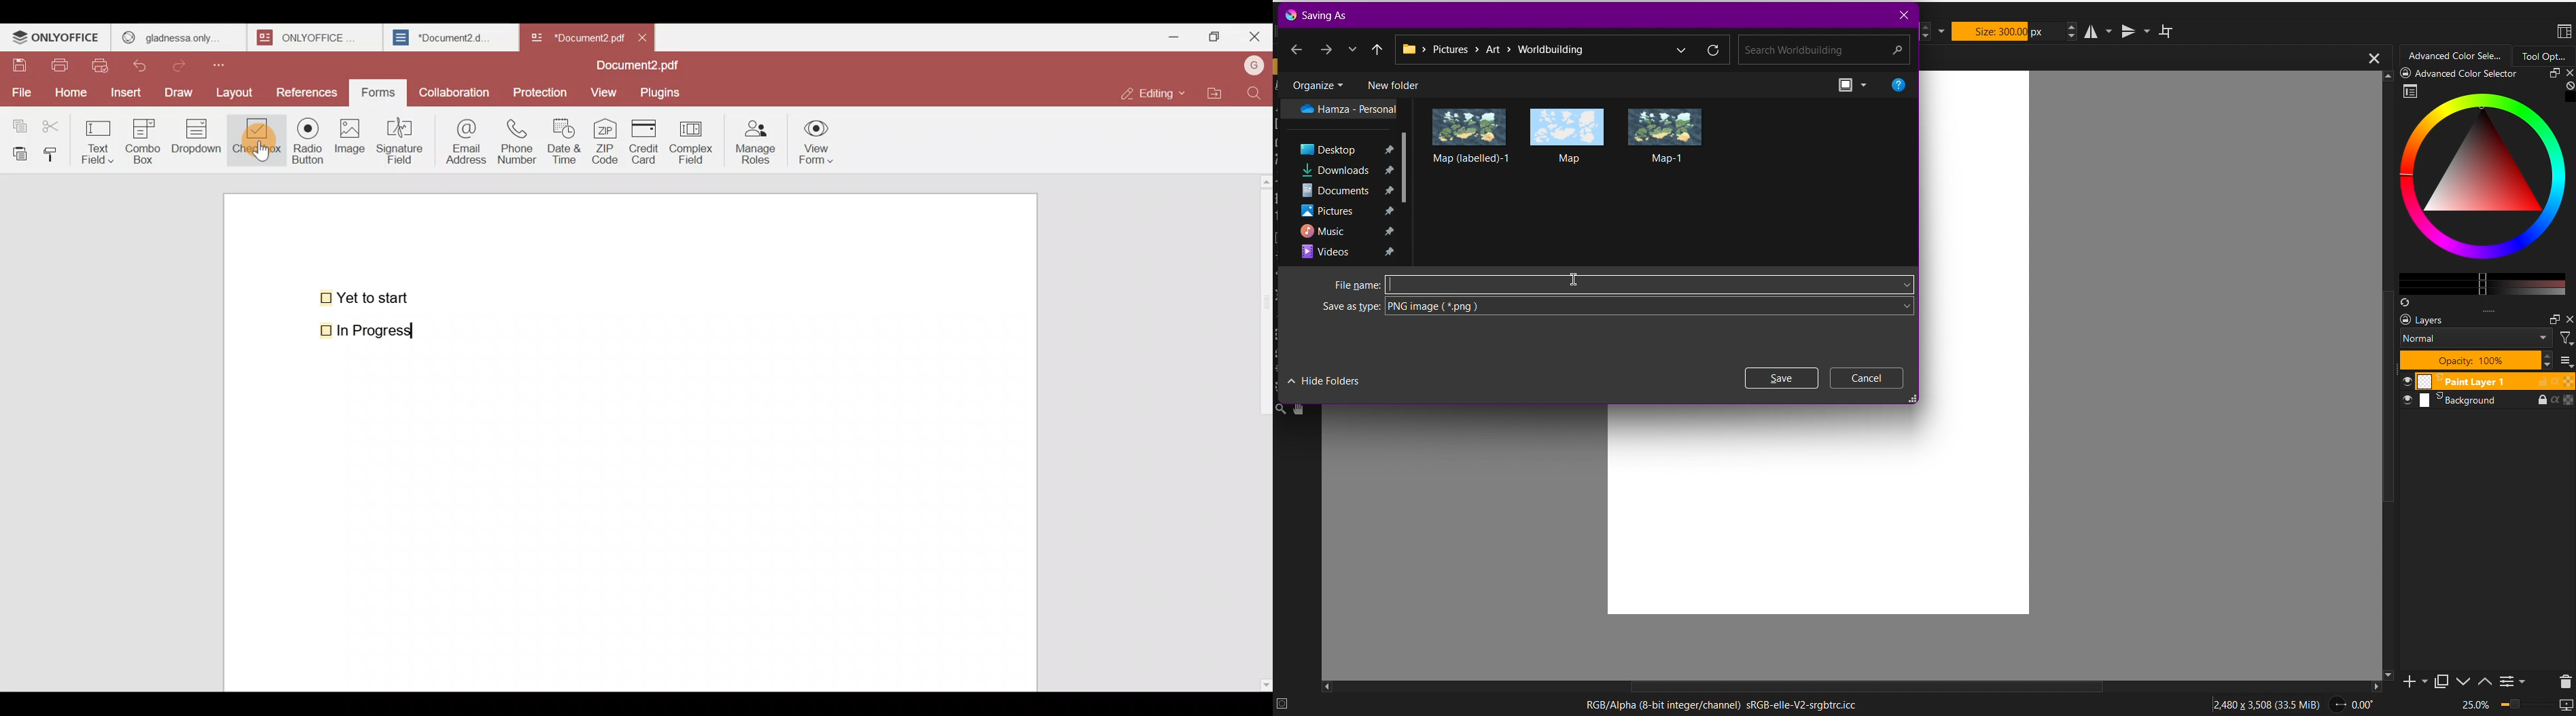 The width and height of the screenshot is (2576, 728). Describe the element at coordinates (351, 146) in the screenshot. I see `Image` at that location.